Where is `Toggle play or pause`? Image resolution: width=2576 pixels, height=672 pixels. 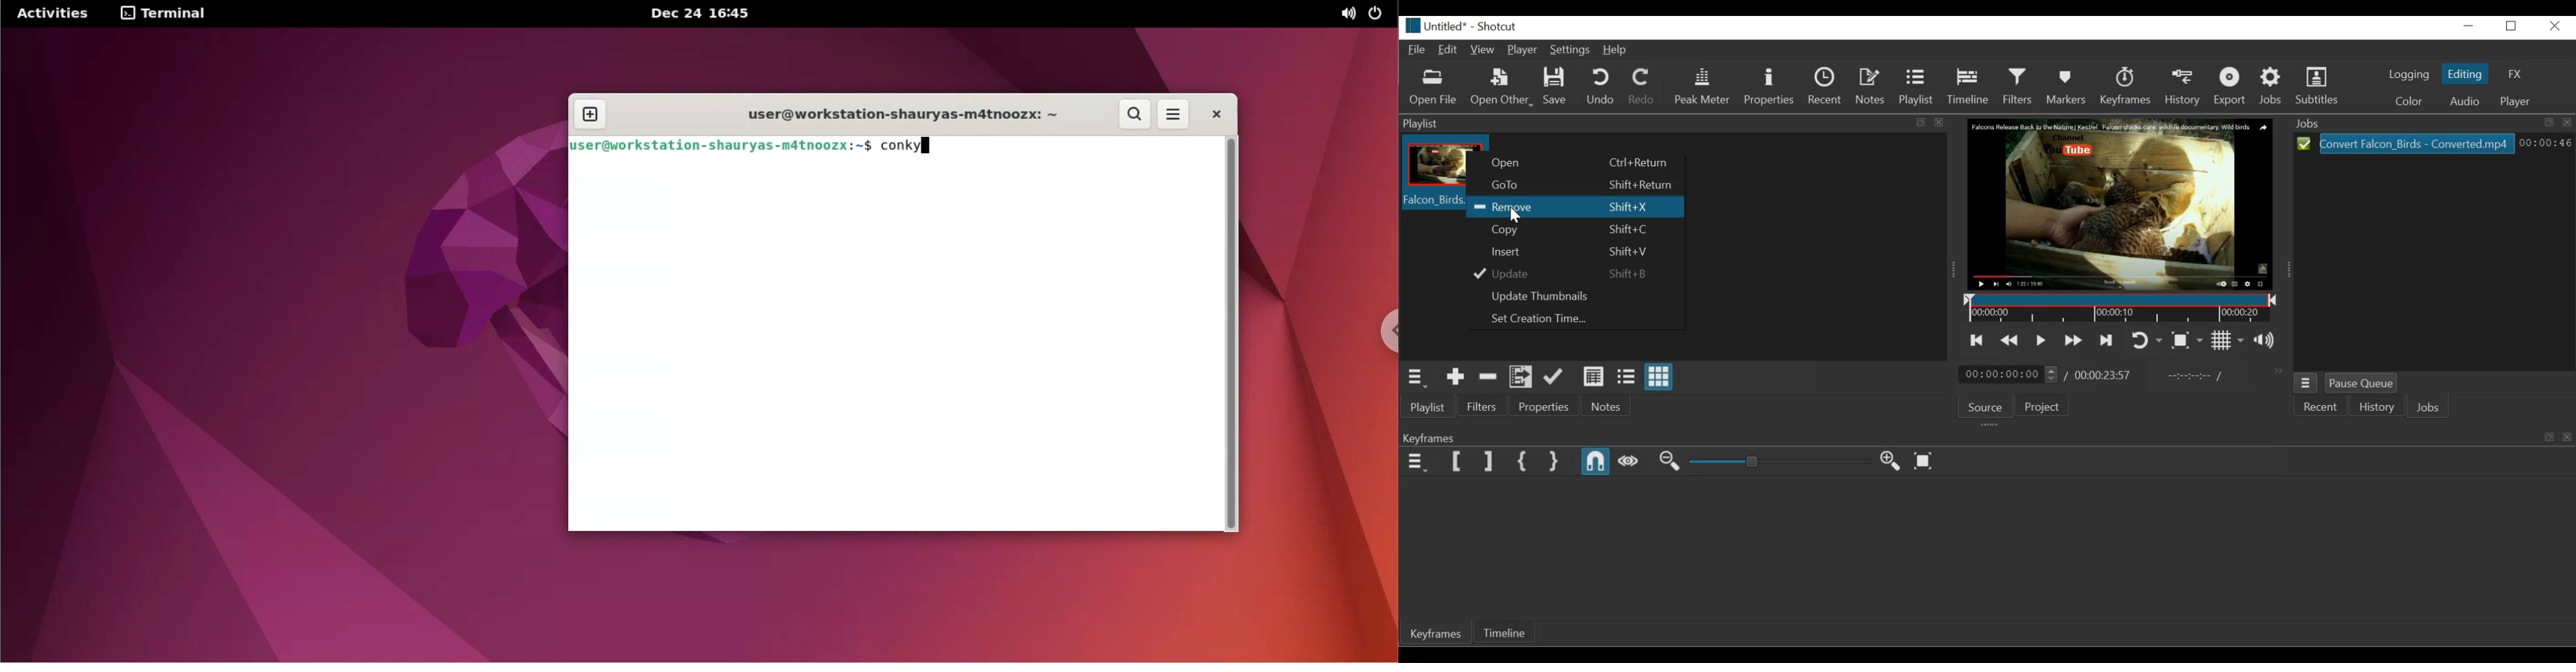
Toggle play or pause is located at coordinates (2040, 340).